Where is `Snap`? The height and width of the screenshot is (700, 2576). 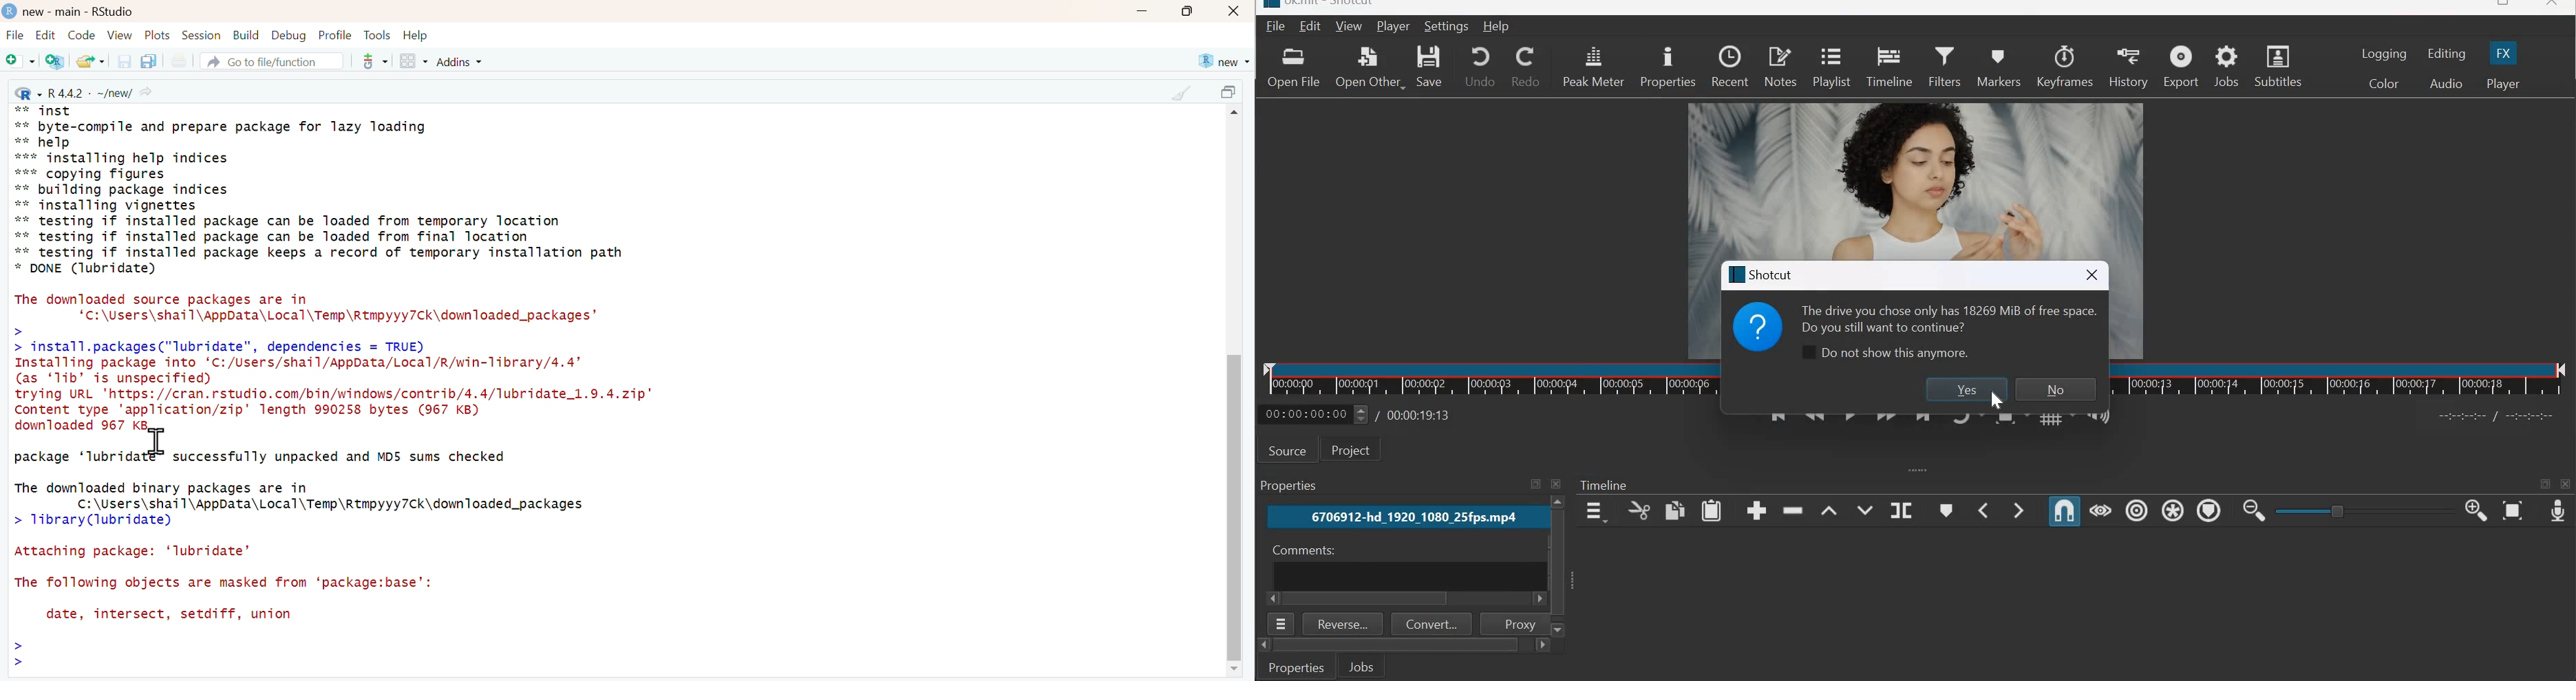
Snap is located at coordinates (2064, 512).